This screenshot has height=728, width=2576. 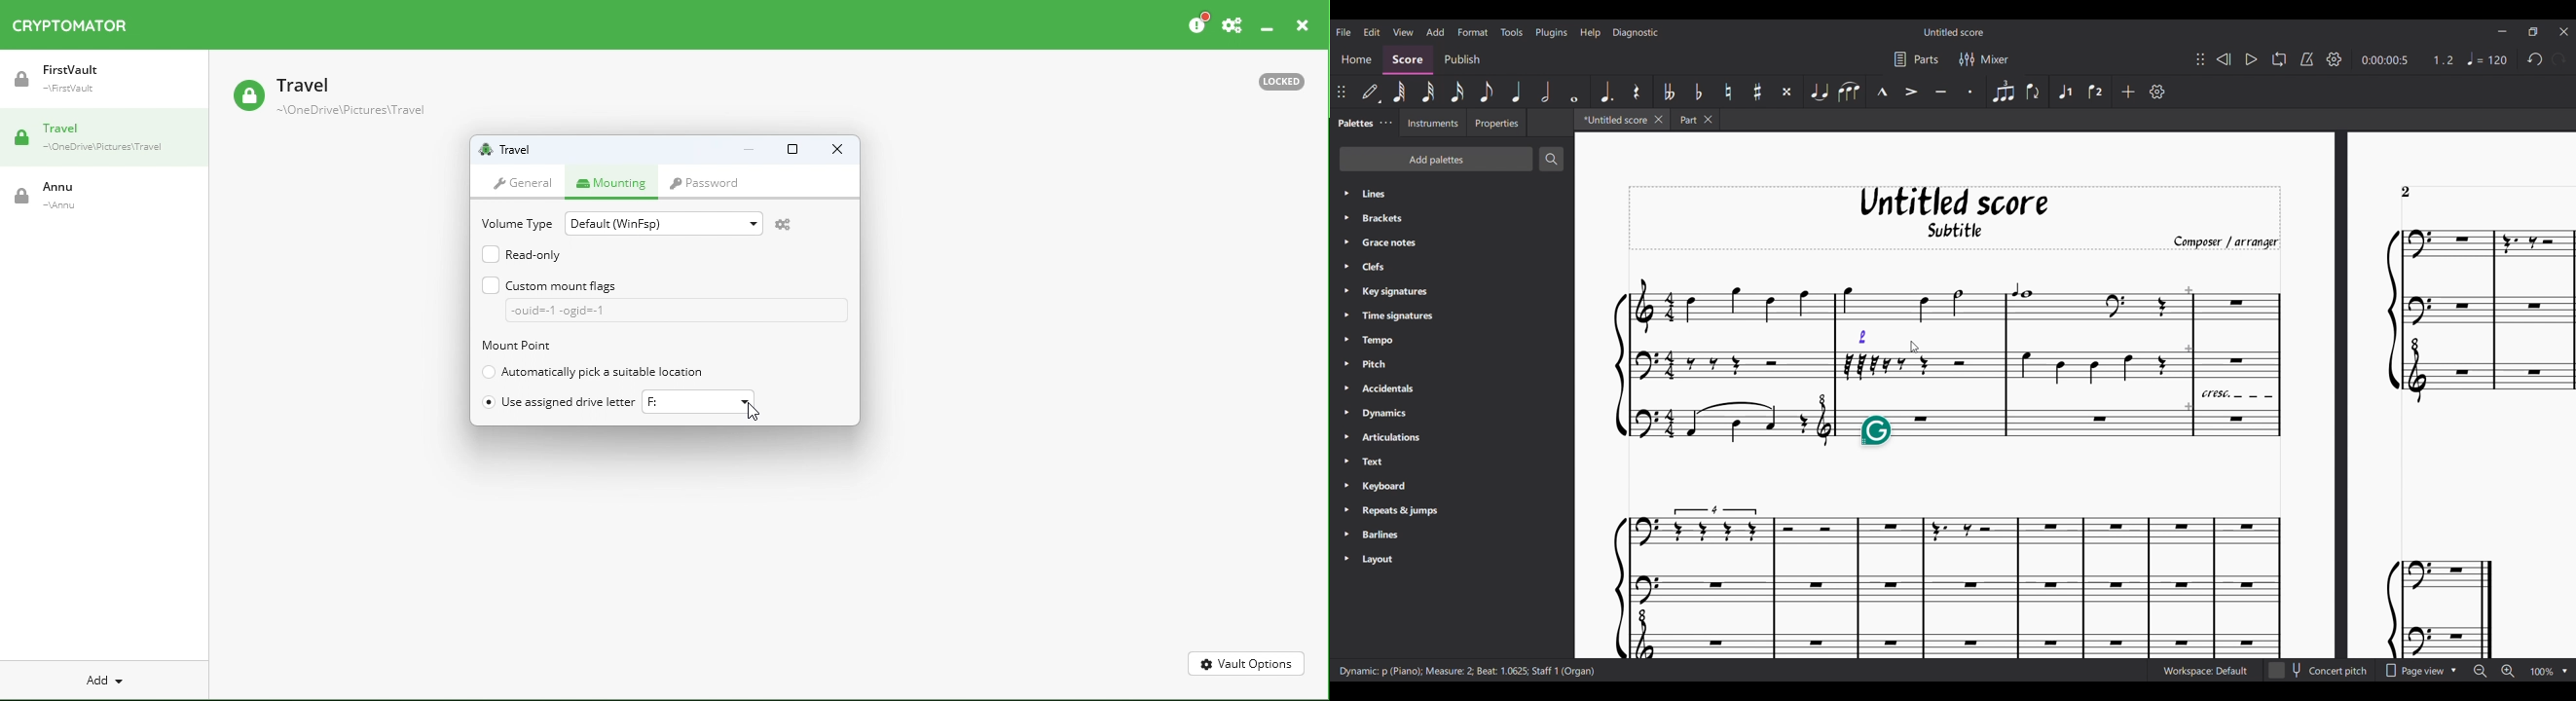 What do you see at coordinates (2098, 92) in the screenshot?
I see `Voice 2` at bounding box center [2098, 92].